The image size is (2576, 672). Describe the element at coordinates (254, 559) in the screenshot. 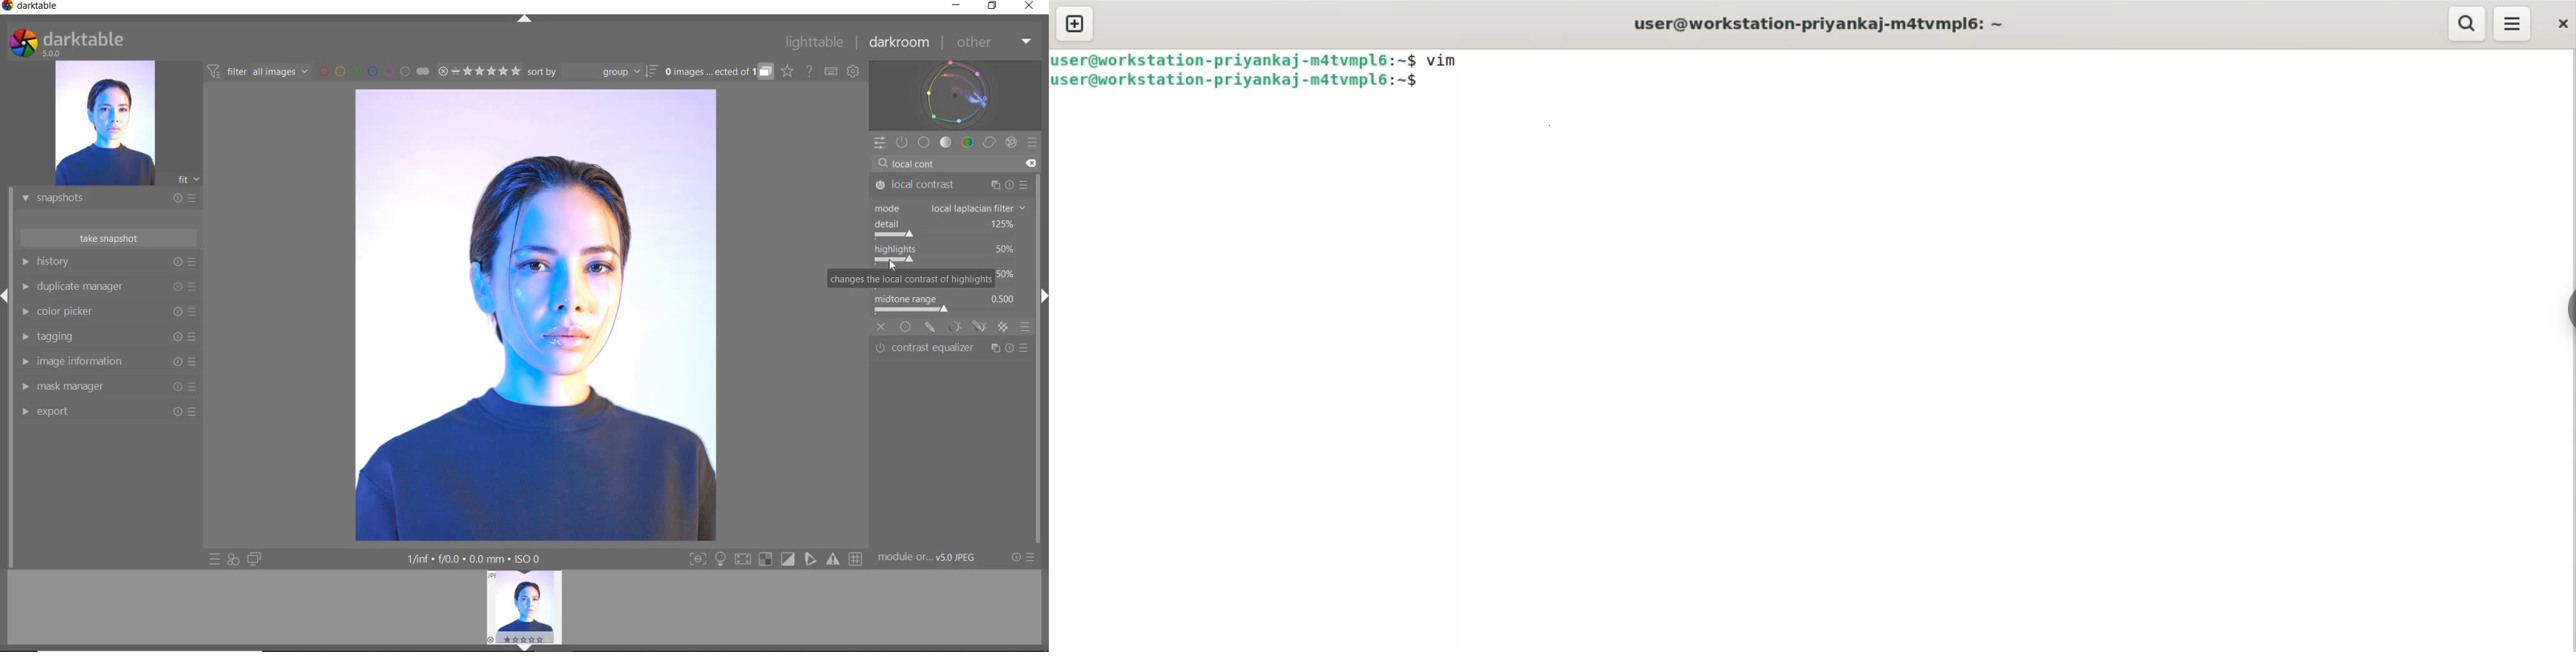

I see `DISPLAY A SECOND DARKROOM IMAGE WINDOW` at that location.